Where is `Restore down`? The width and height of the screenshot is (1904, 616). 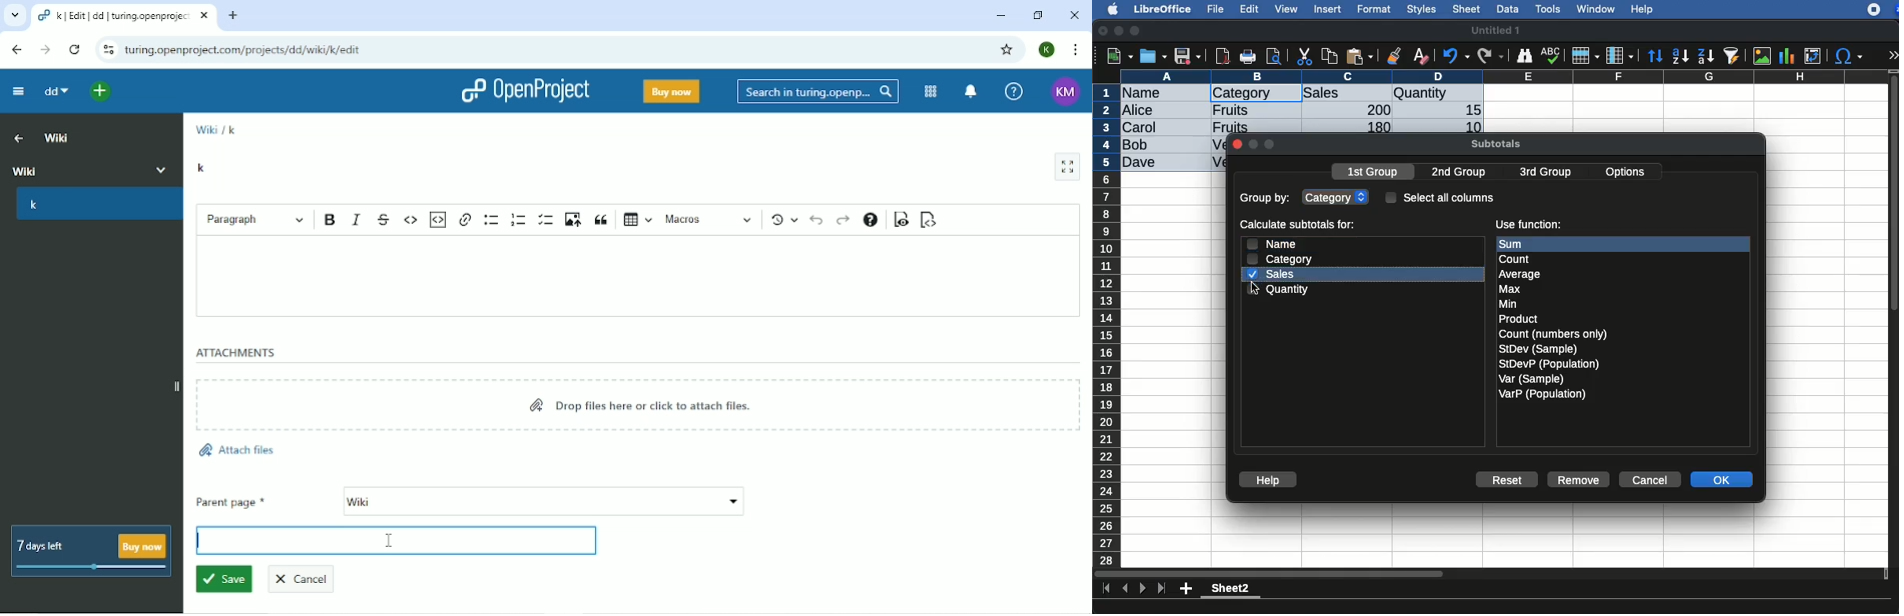
Restore down is located at coordinates (1037, 15).